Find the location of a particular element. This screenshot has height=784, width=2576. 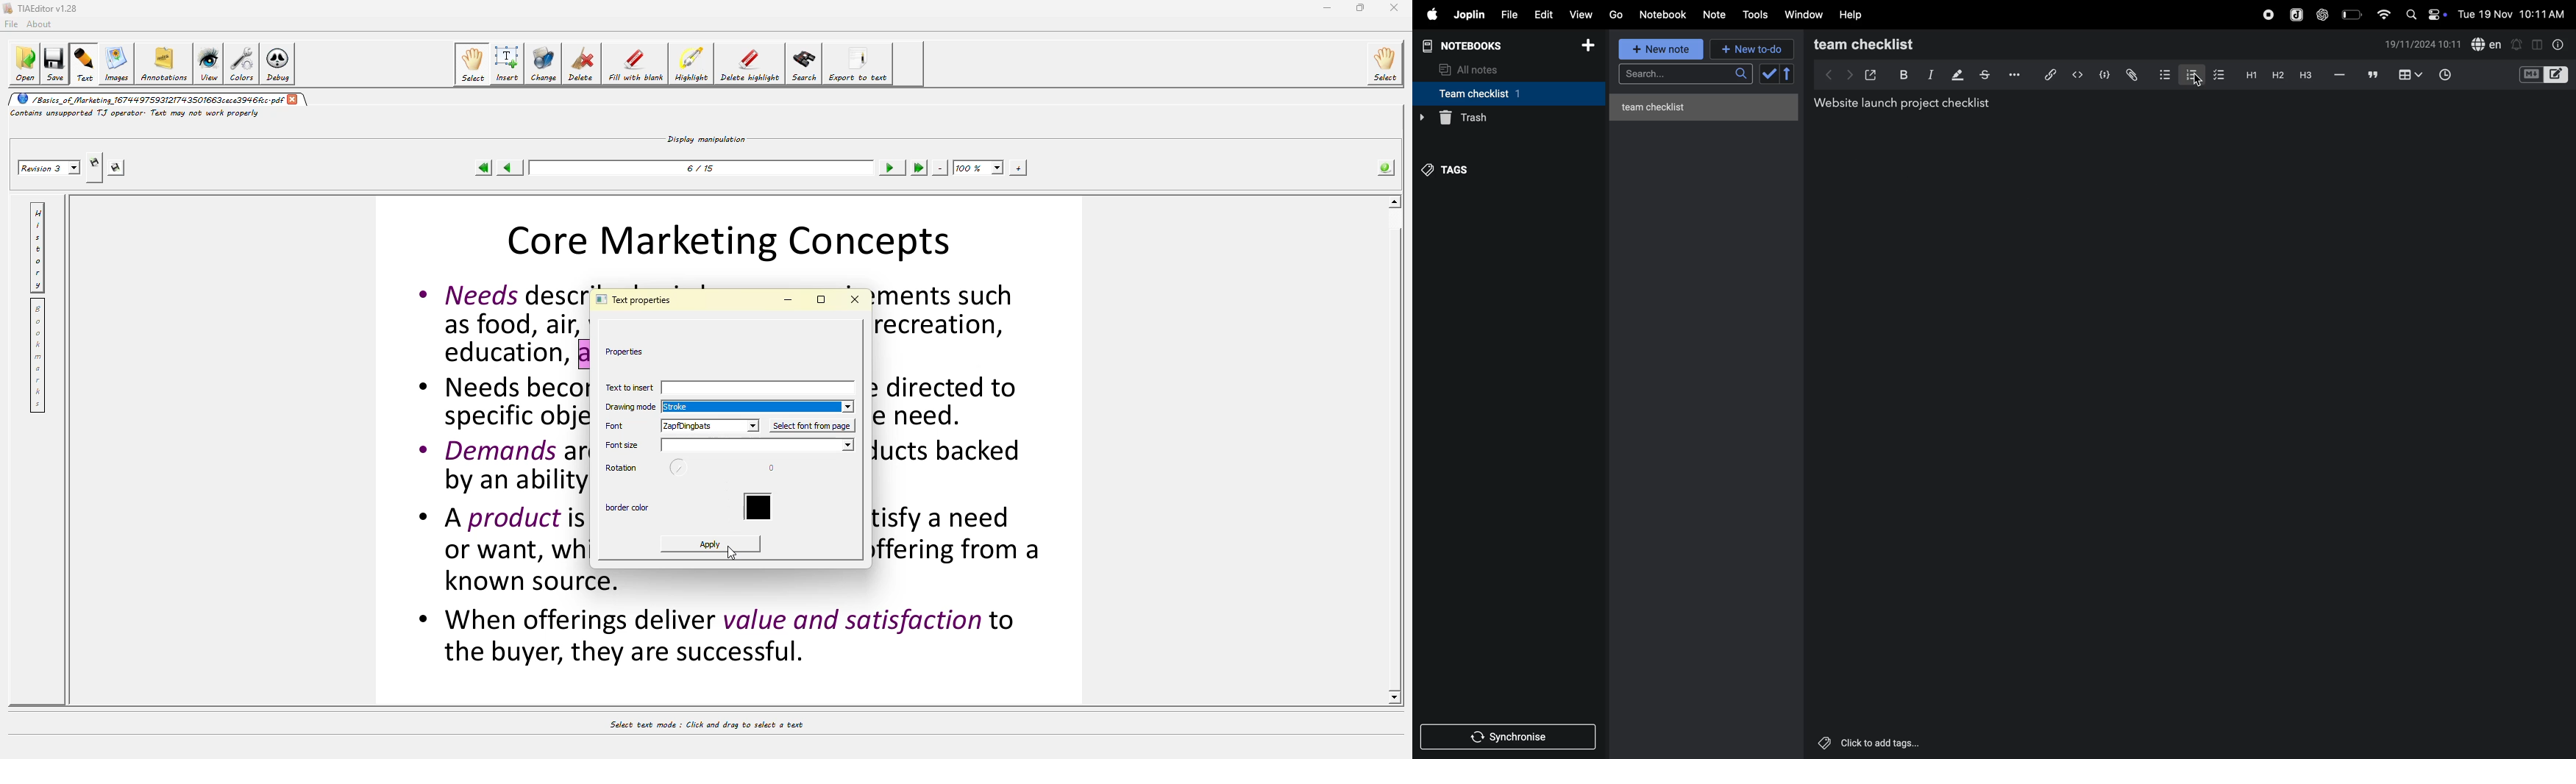

bold is located at coordinates (1902, 74).